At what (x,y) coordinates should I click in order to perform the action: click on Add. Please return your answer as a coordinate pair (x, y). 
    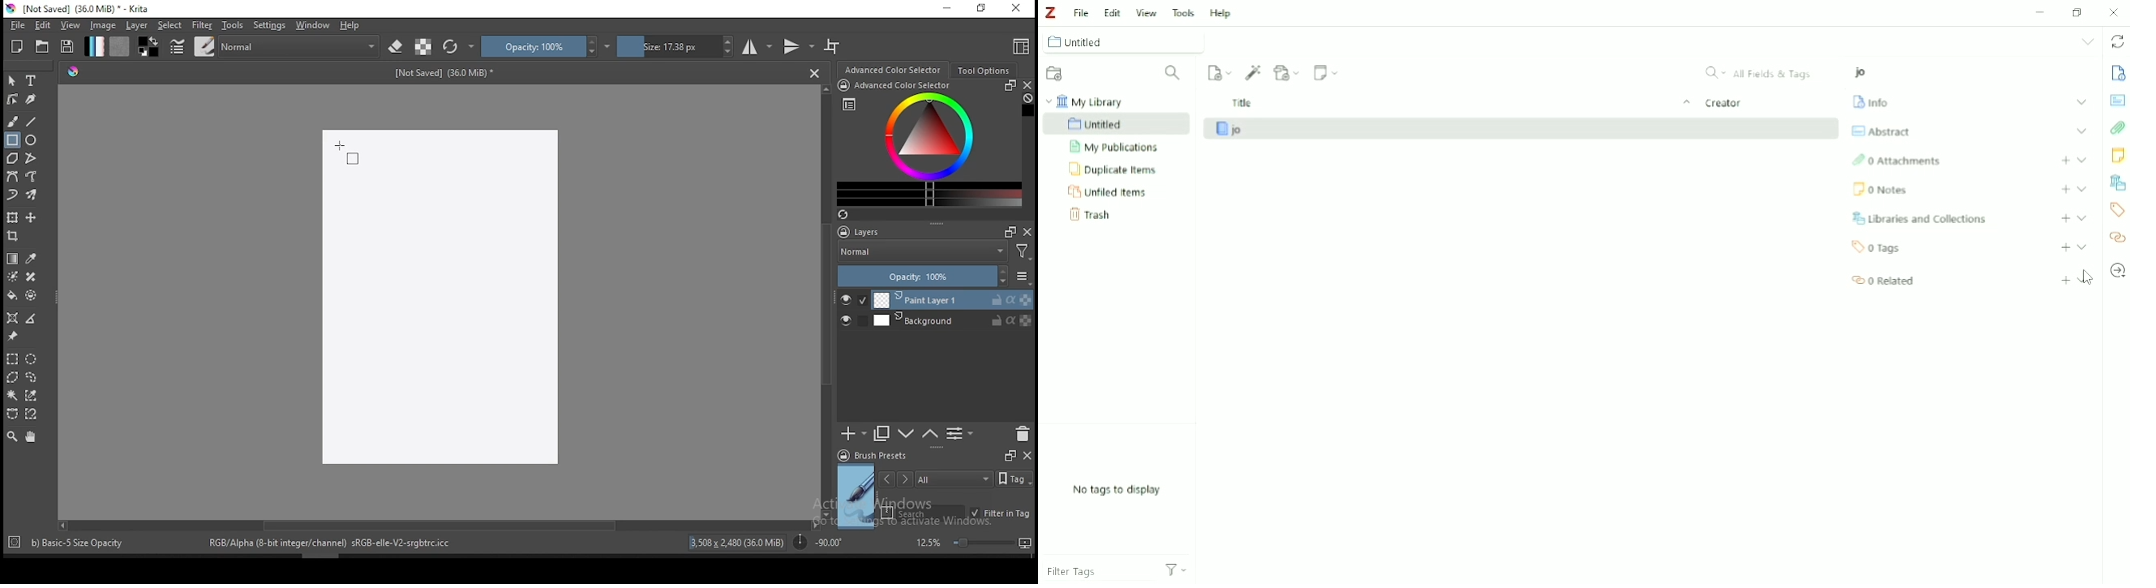
    Looking at the image, I should click on (2066, 247).